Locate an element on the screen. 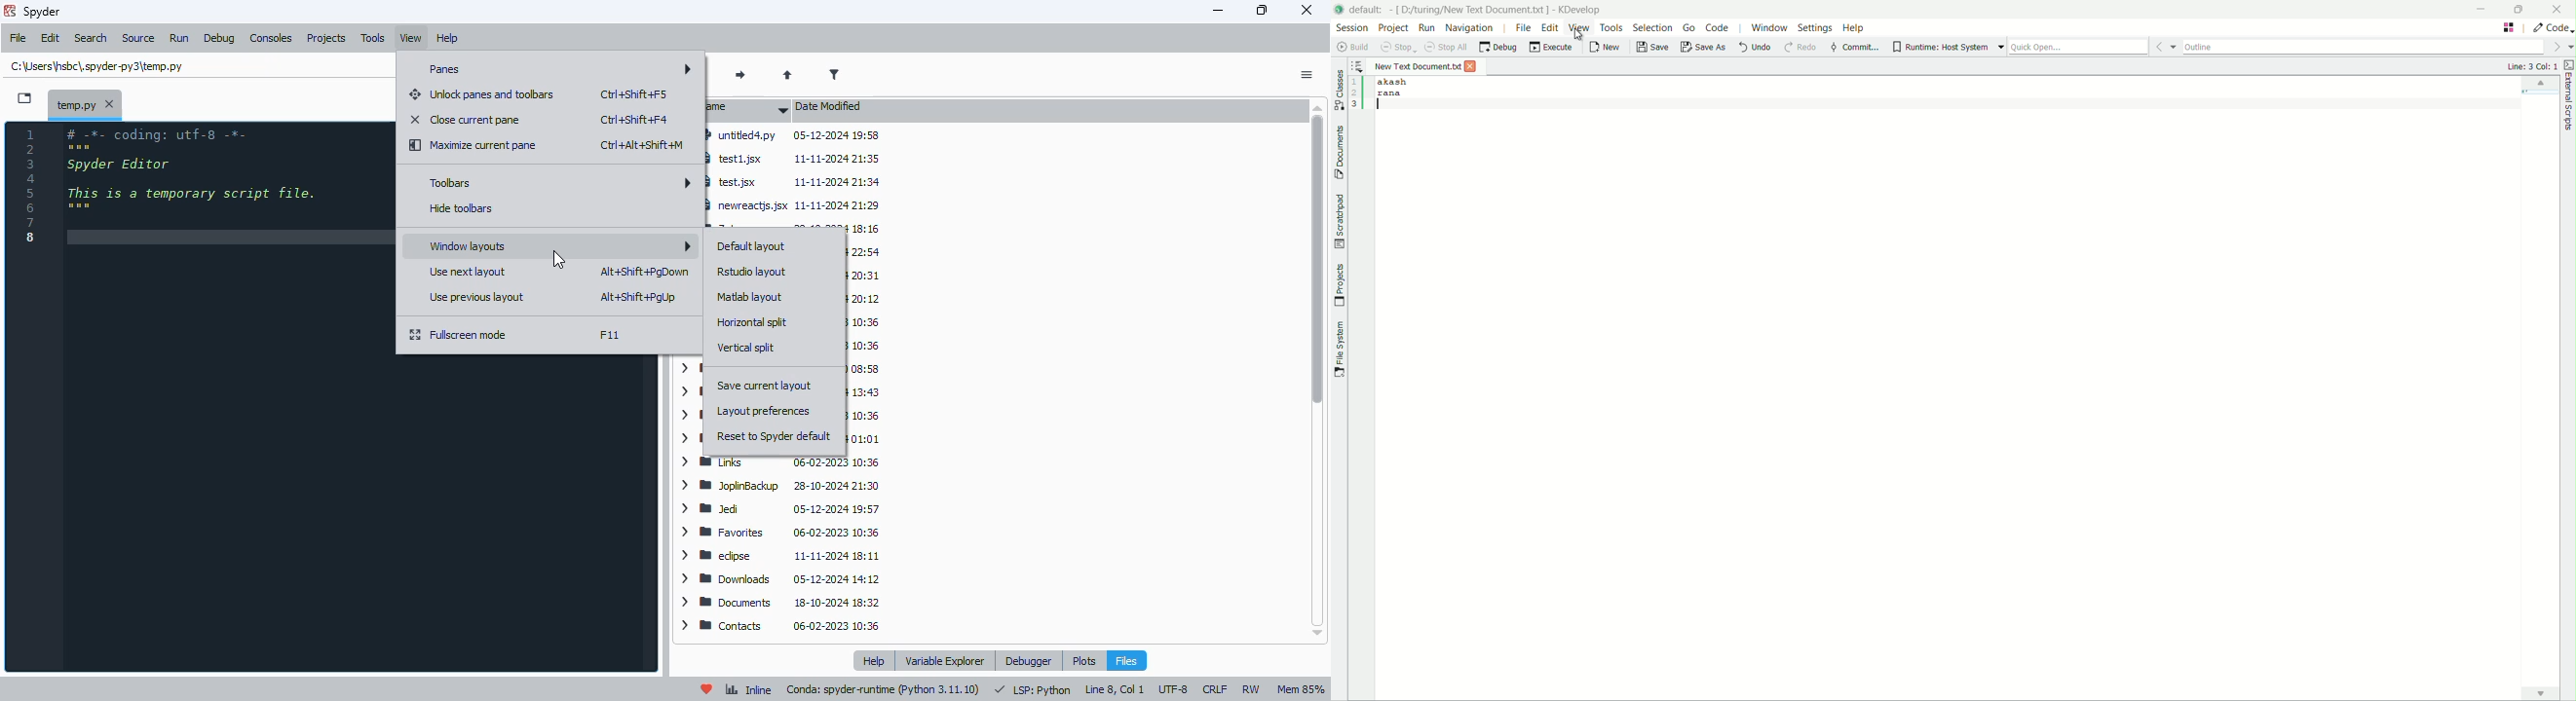 The height and width of the screenshot is (728, 2576). cursor is located at coordinates (1580, 38).